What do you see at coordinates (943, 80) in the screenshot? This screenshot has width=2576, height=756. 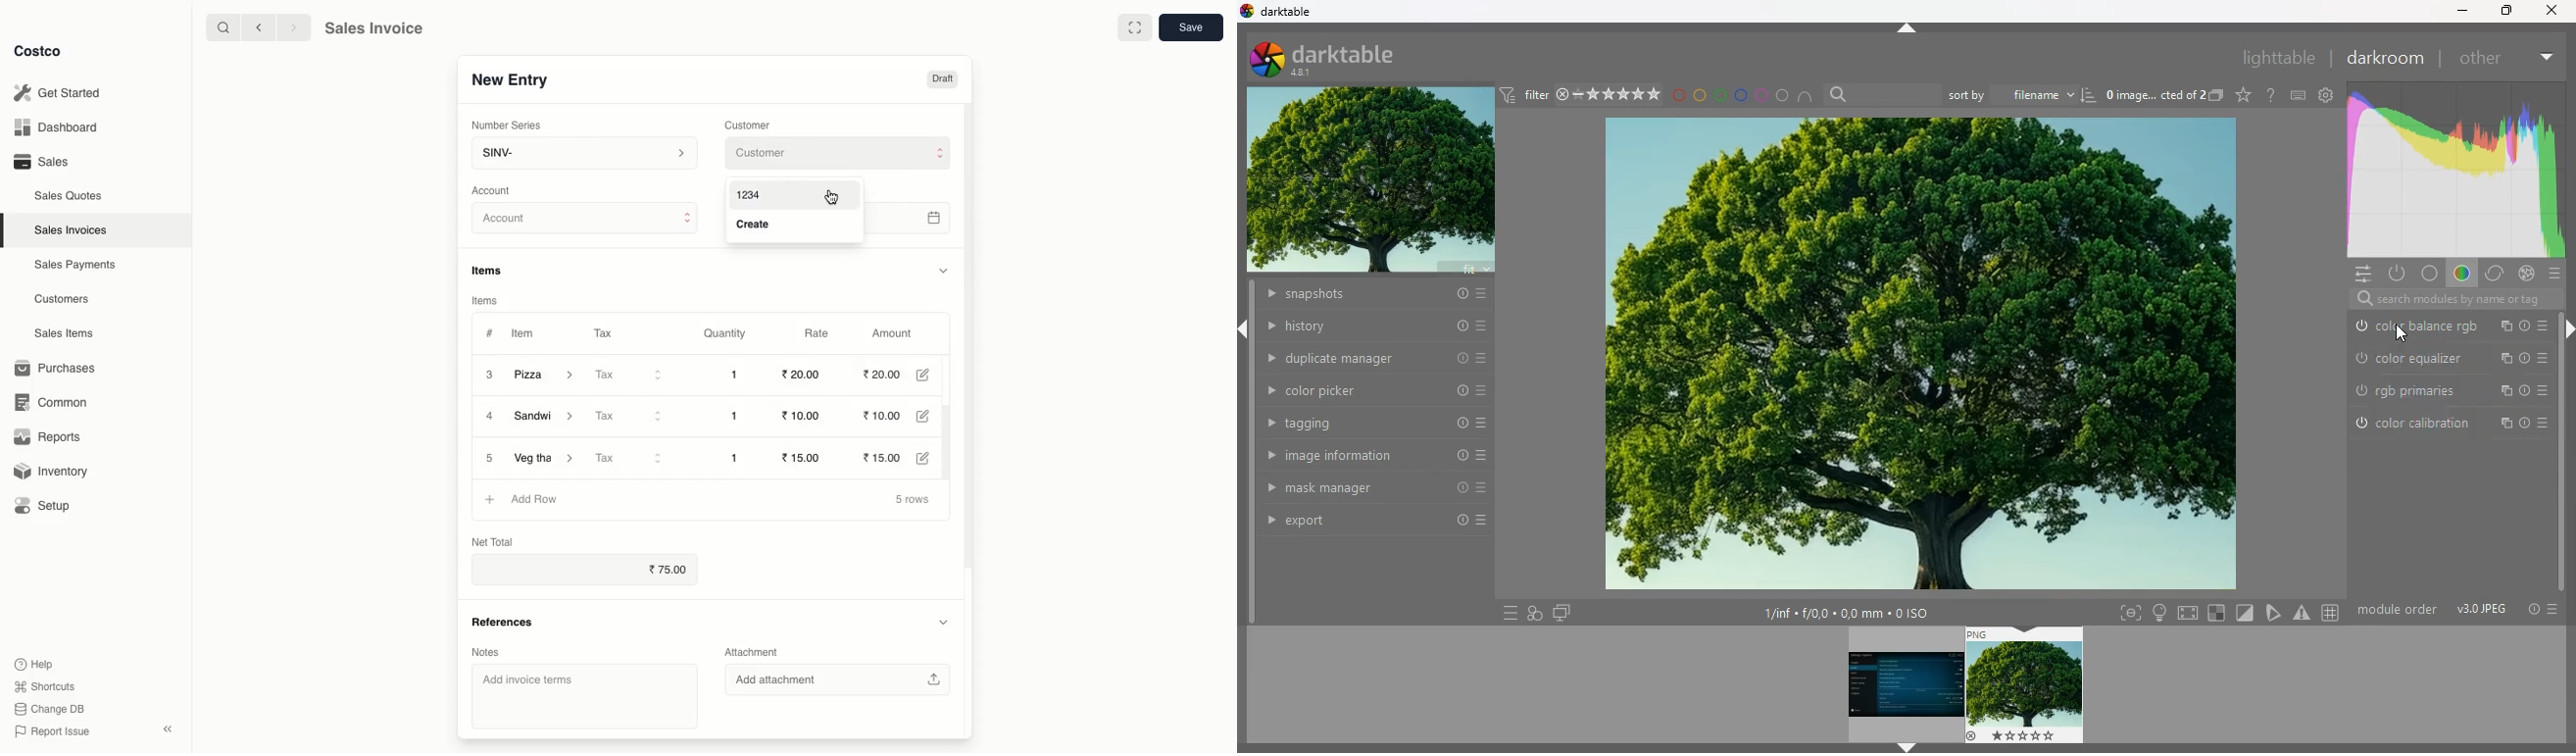 I see `Draft` at bounding box center [943, 80].